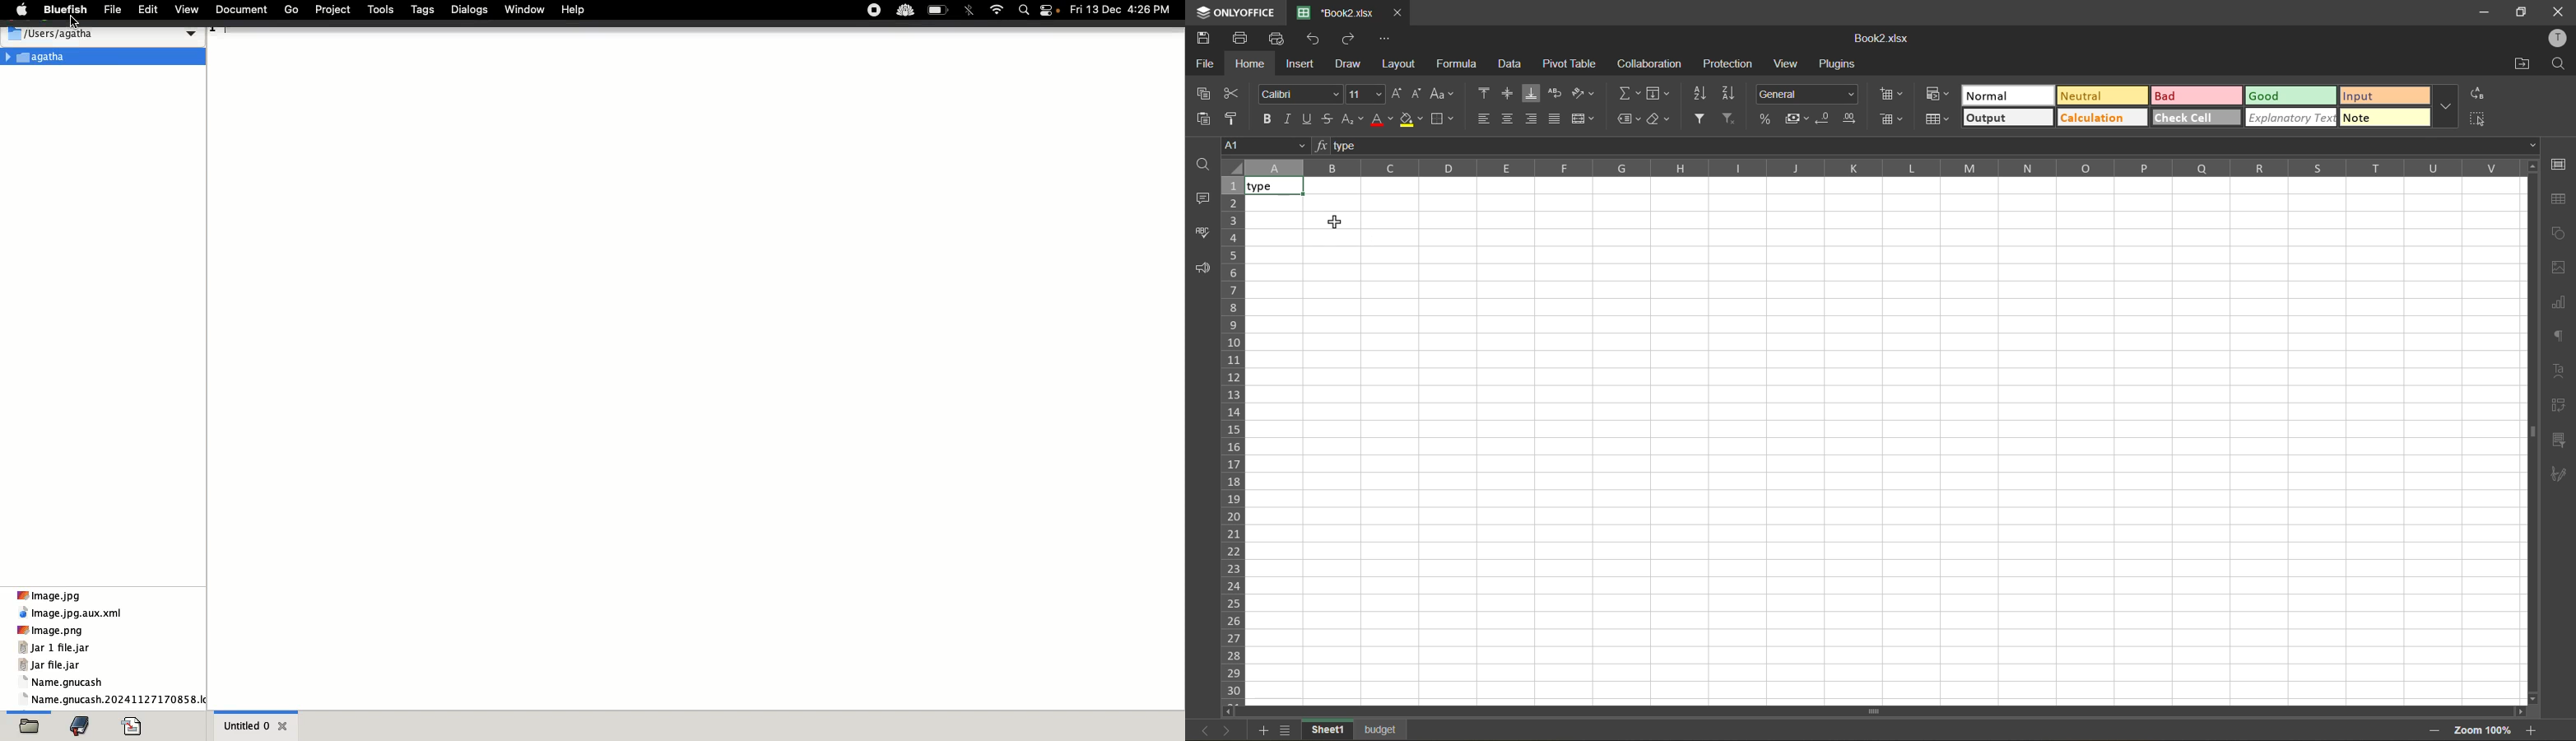  I want to click on font color, so click(1382, 120).